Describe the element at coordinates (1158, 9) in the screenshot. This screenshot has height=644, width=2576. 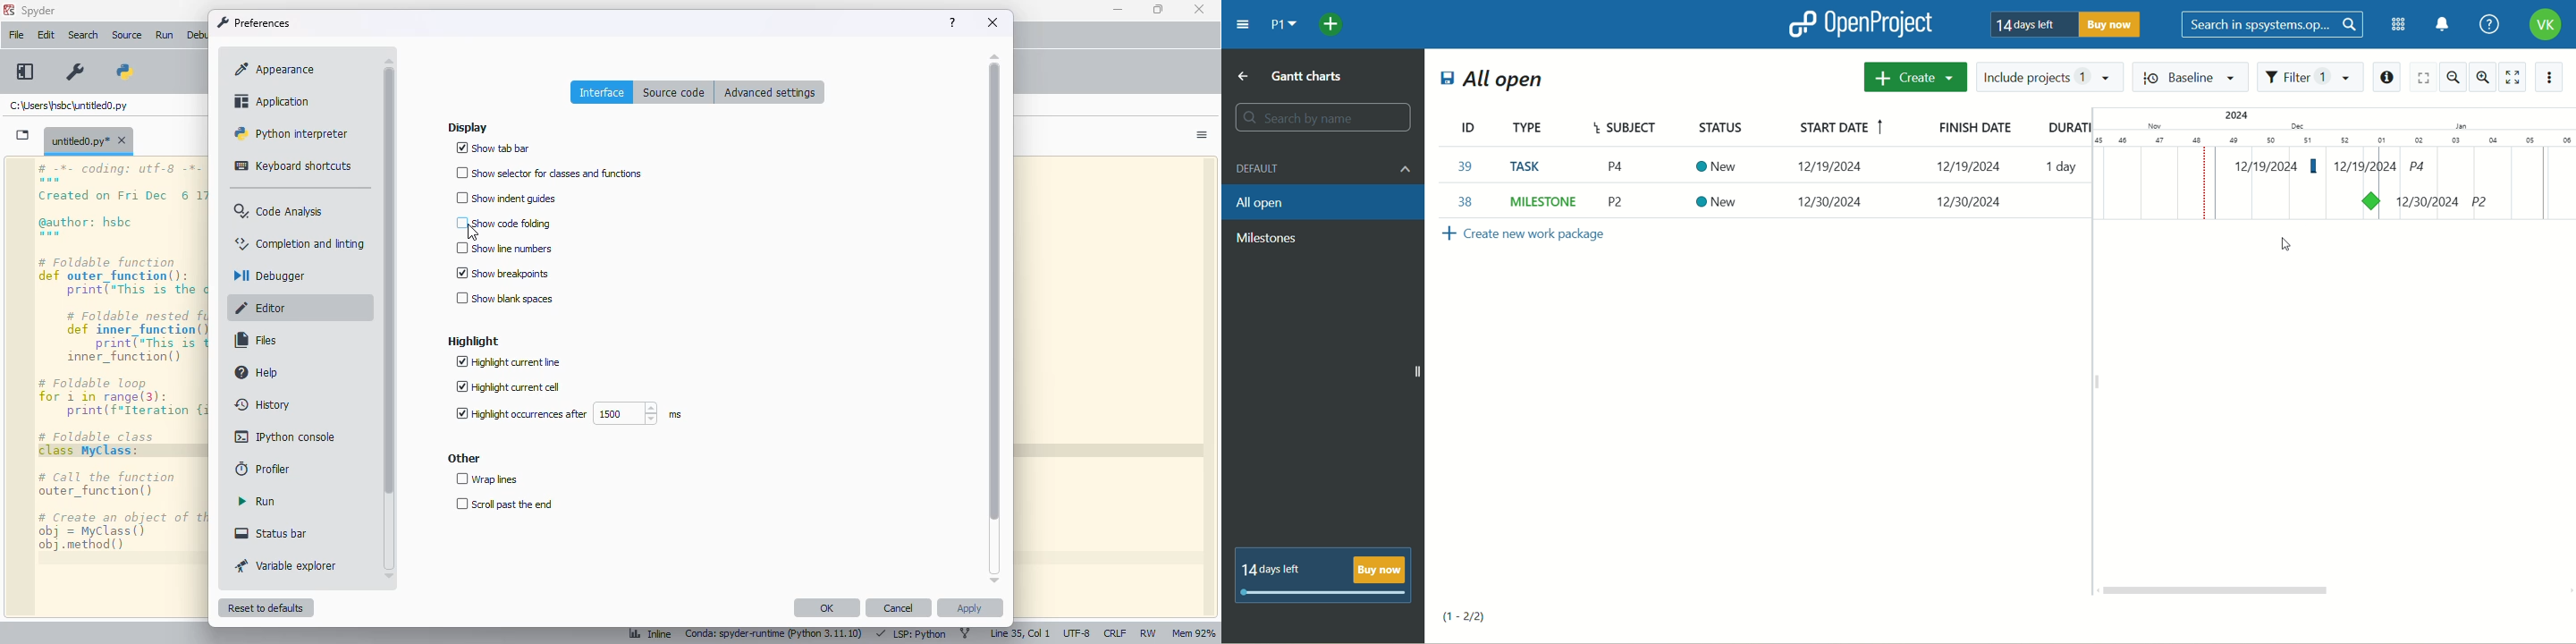
I see `maximize` at that location.